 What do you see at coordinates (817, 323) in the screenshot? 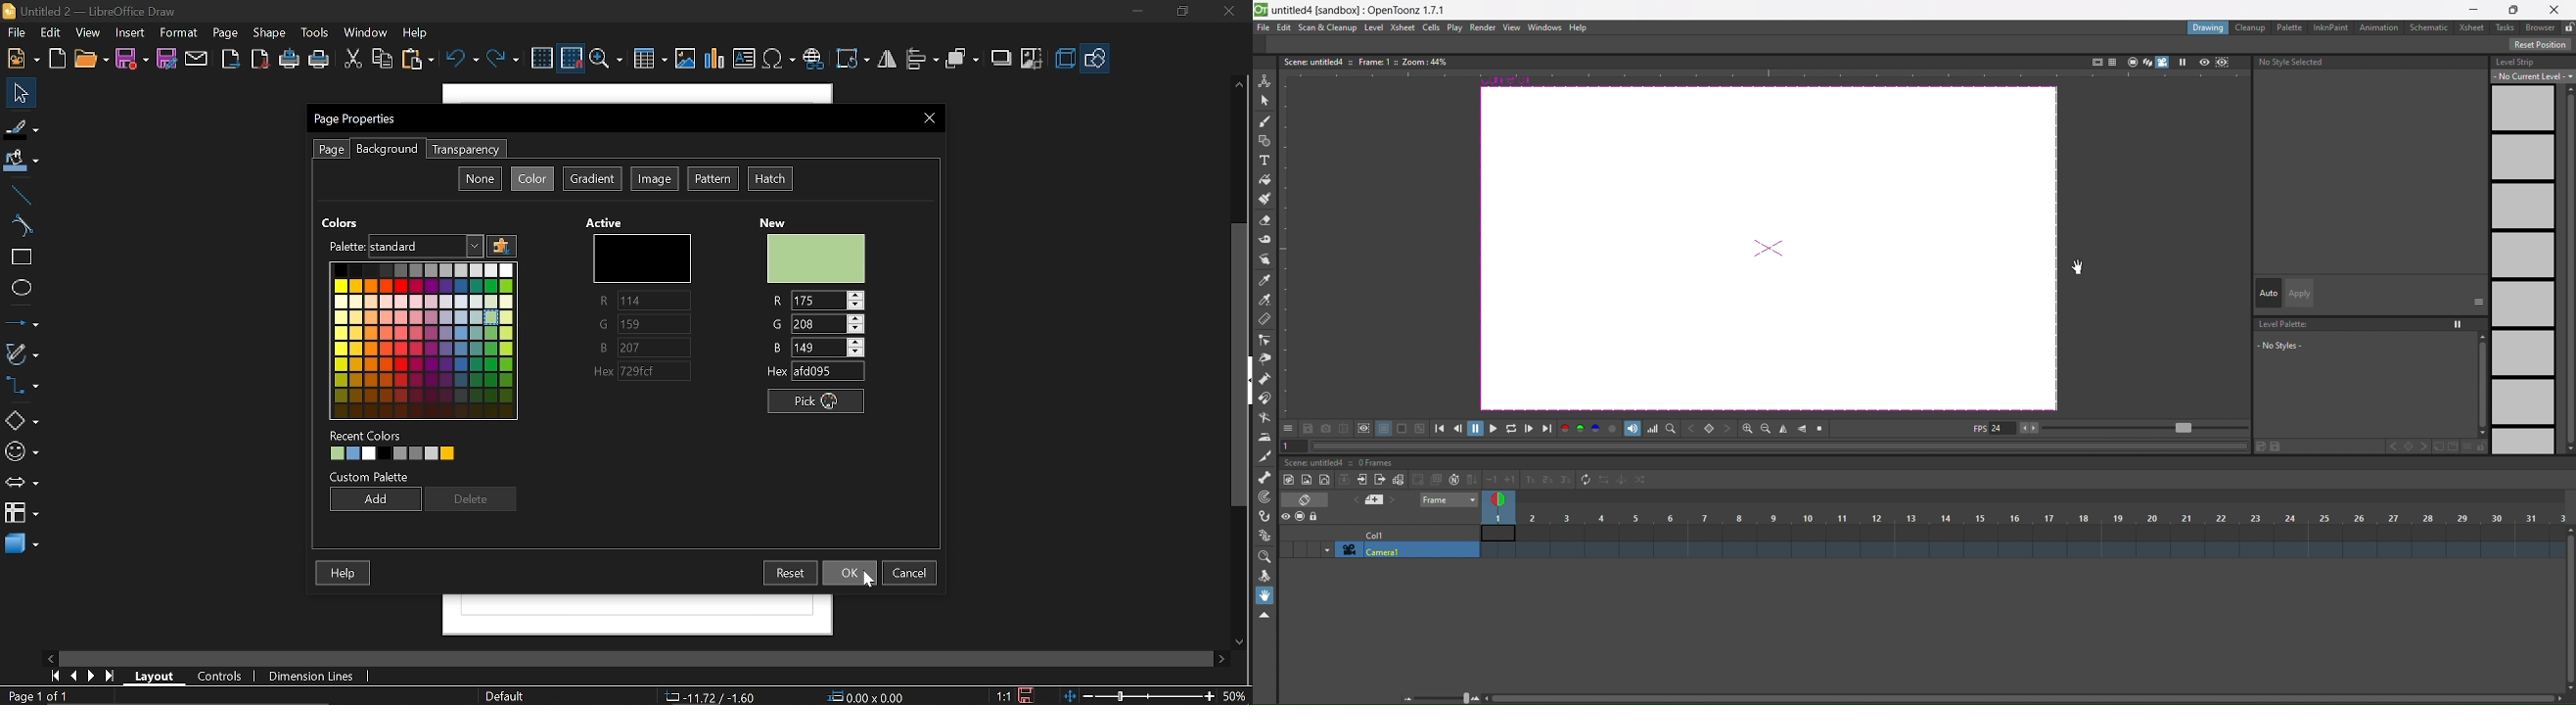
I see `G` at bounding box center [817, 323].